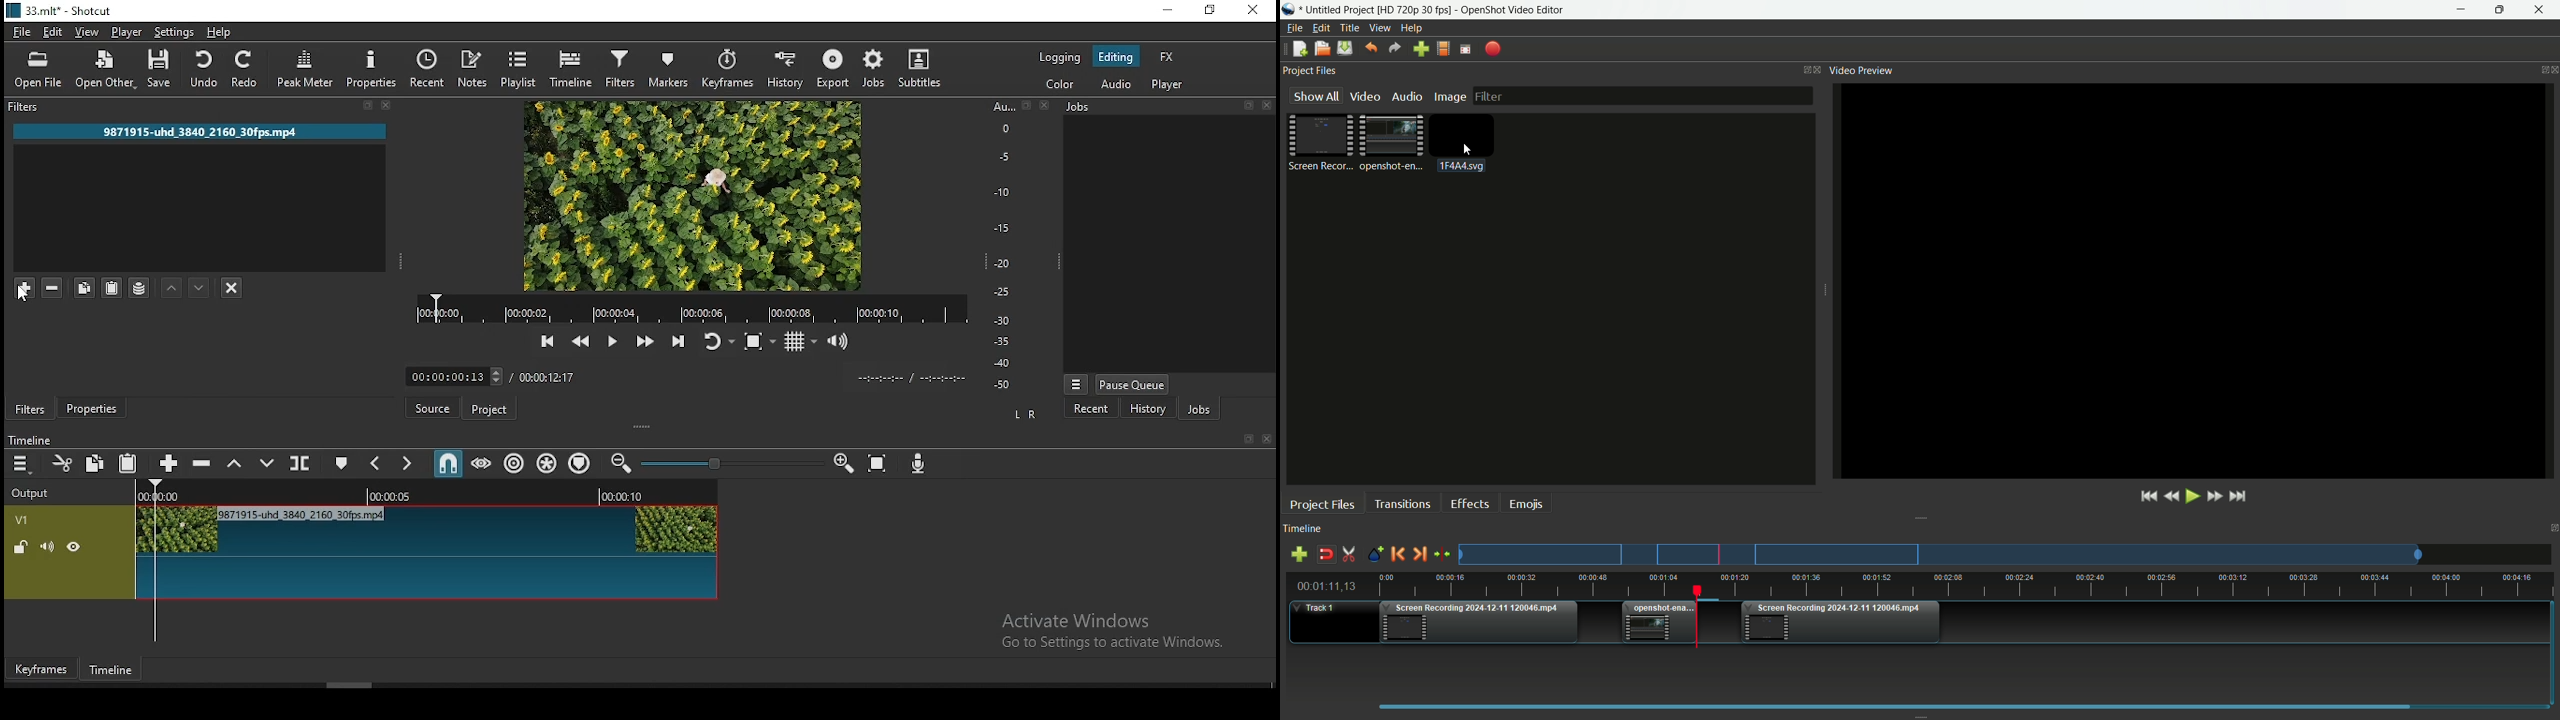 The height and width of the screenshot is (728, 2576). Describe the element at coordinates (1021, 413) in the screenshot. I see `L R` at that location.